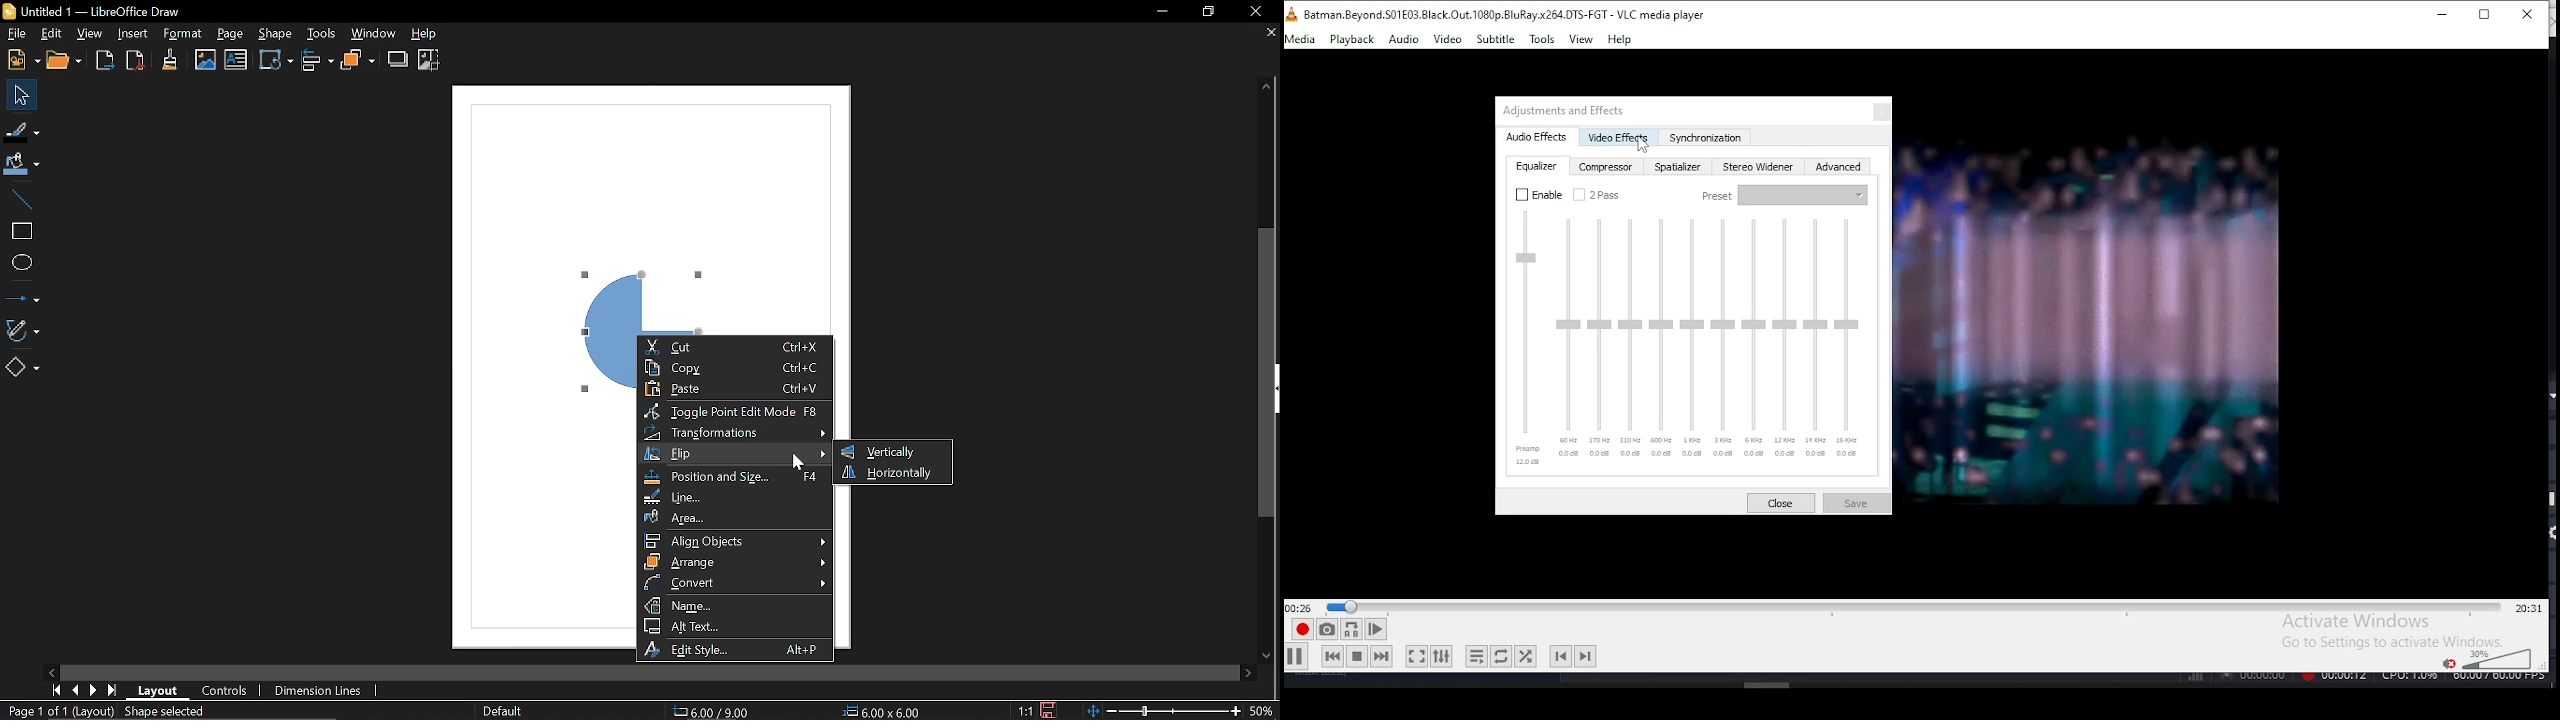 The height and width of the screenshot is (728, 2576). What do you see at coordinates (1605, 166) in the screenshot?
I see `compressor` at bounding box center [1605, 166].